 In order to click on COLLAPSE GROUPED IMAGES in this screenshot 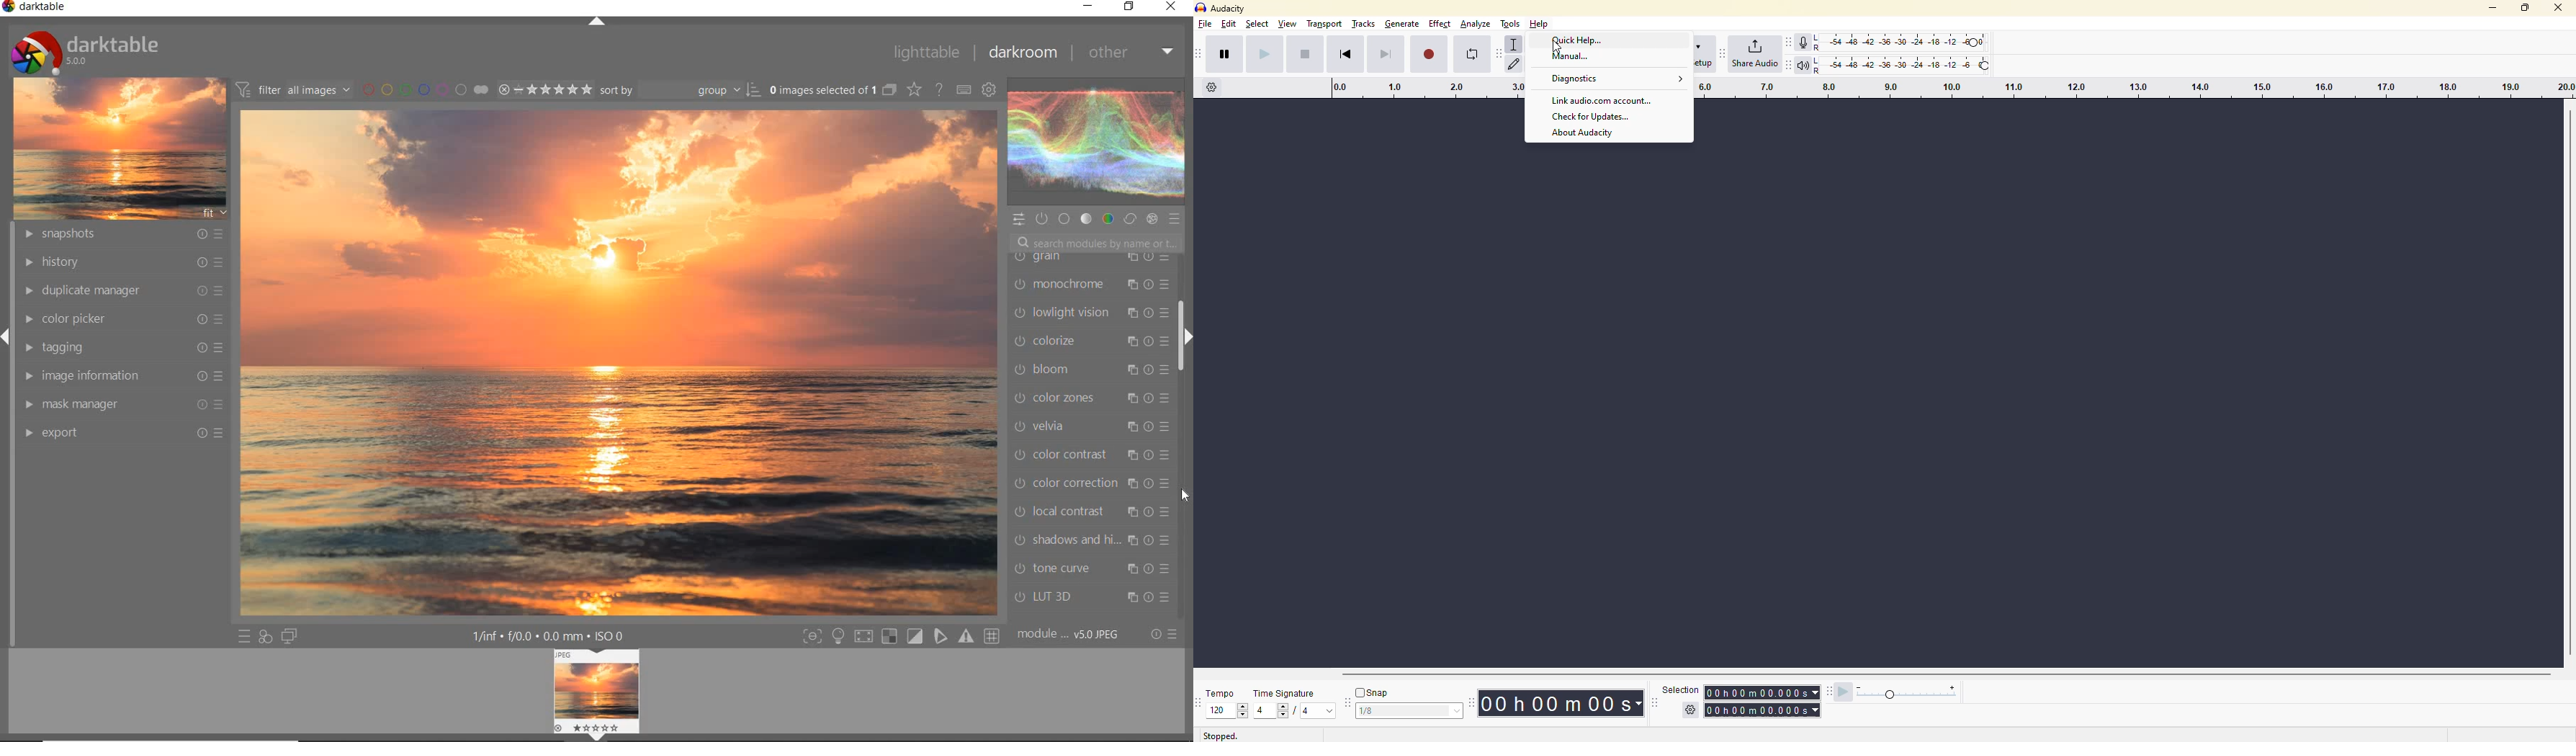, I will do `click(889, 89)`.